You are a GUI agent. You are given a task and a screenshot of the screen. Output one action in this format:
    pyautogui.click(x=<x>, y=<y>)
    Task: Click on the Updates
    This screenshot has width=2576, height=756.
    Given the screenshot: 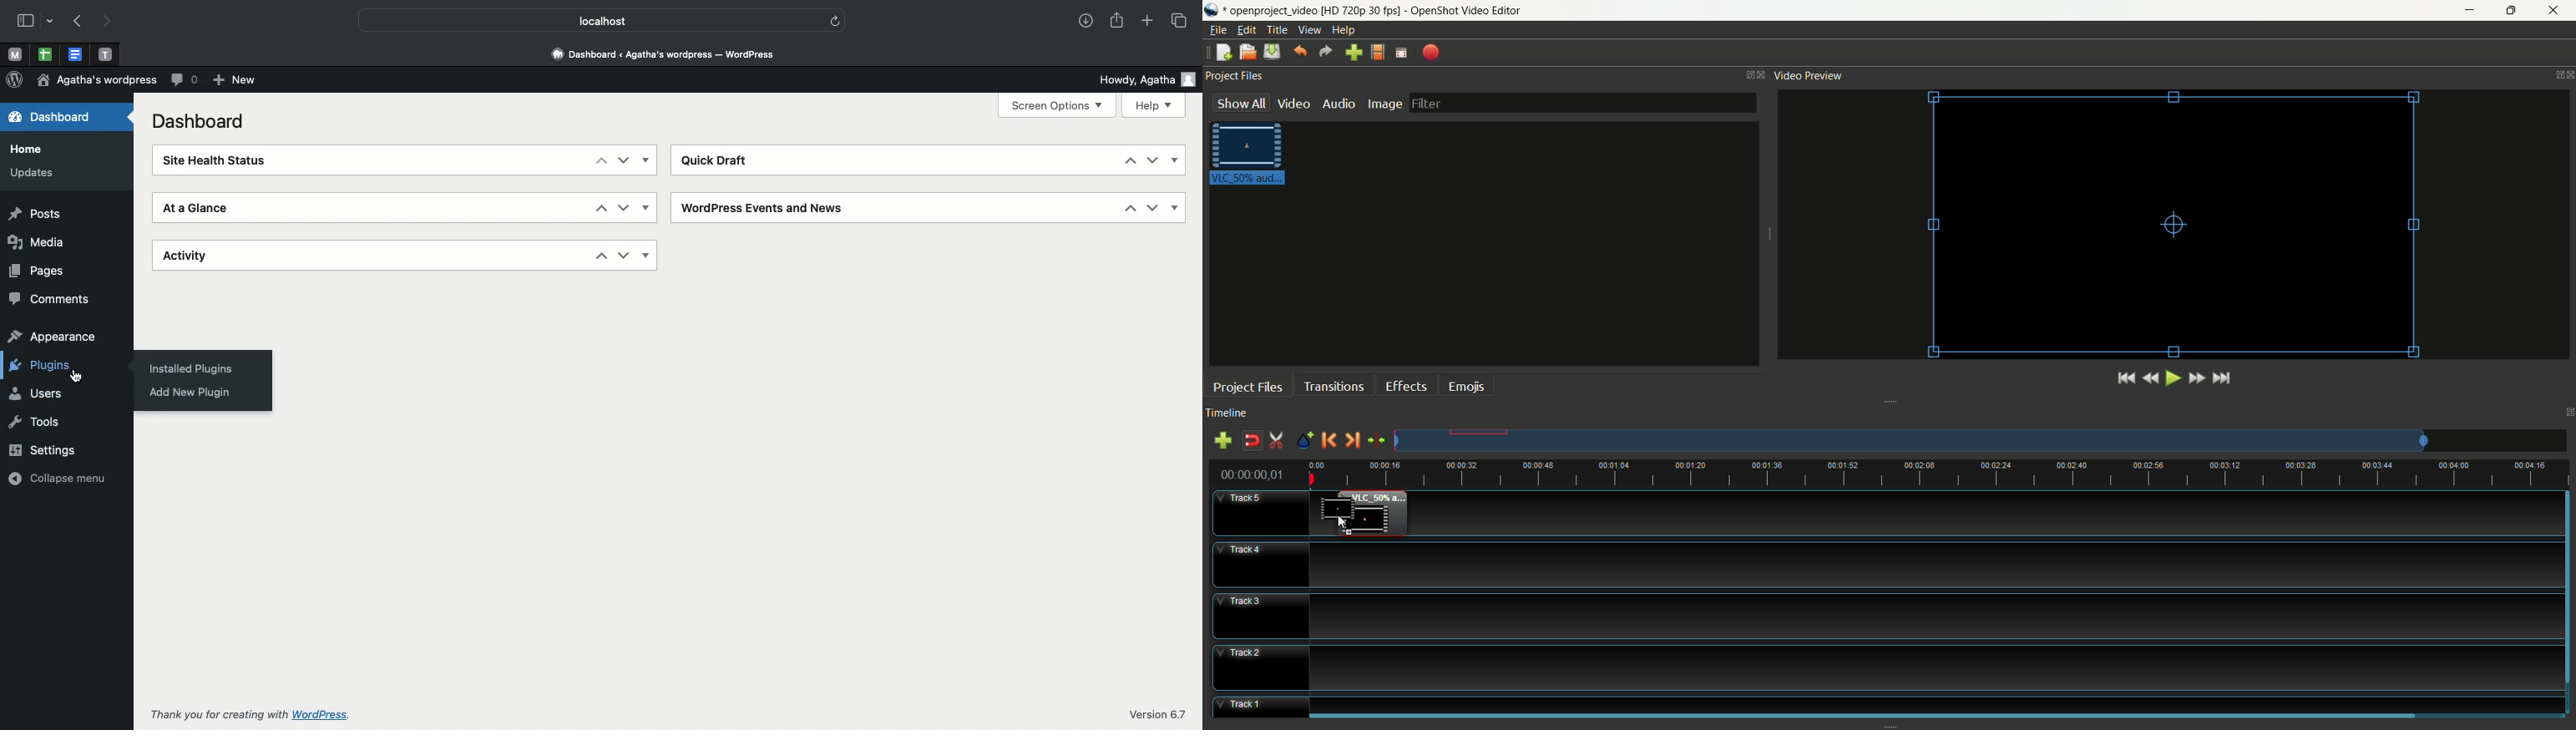 What is the action you would take?
    pyautogui.click(x=35, y=174)
    